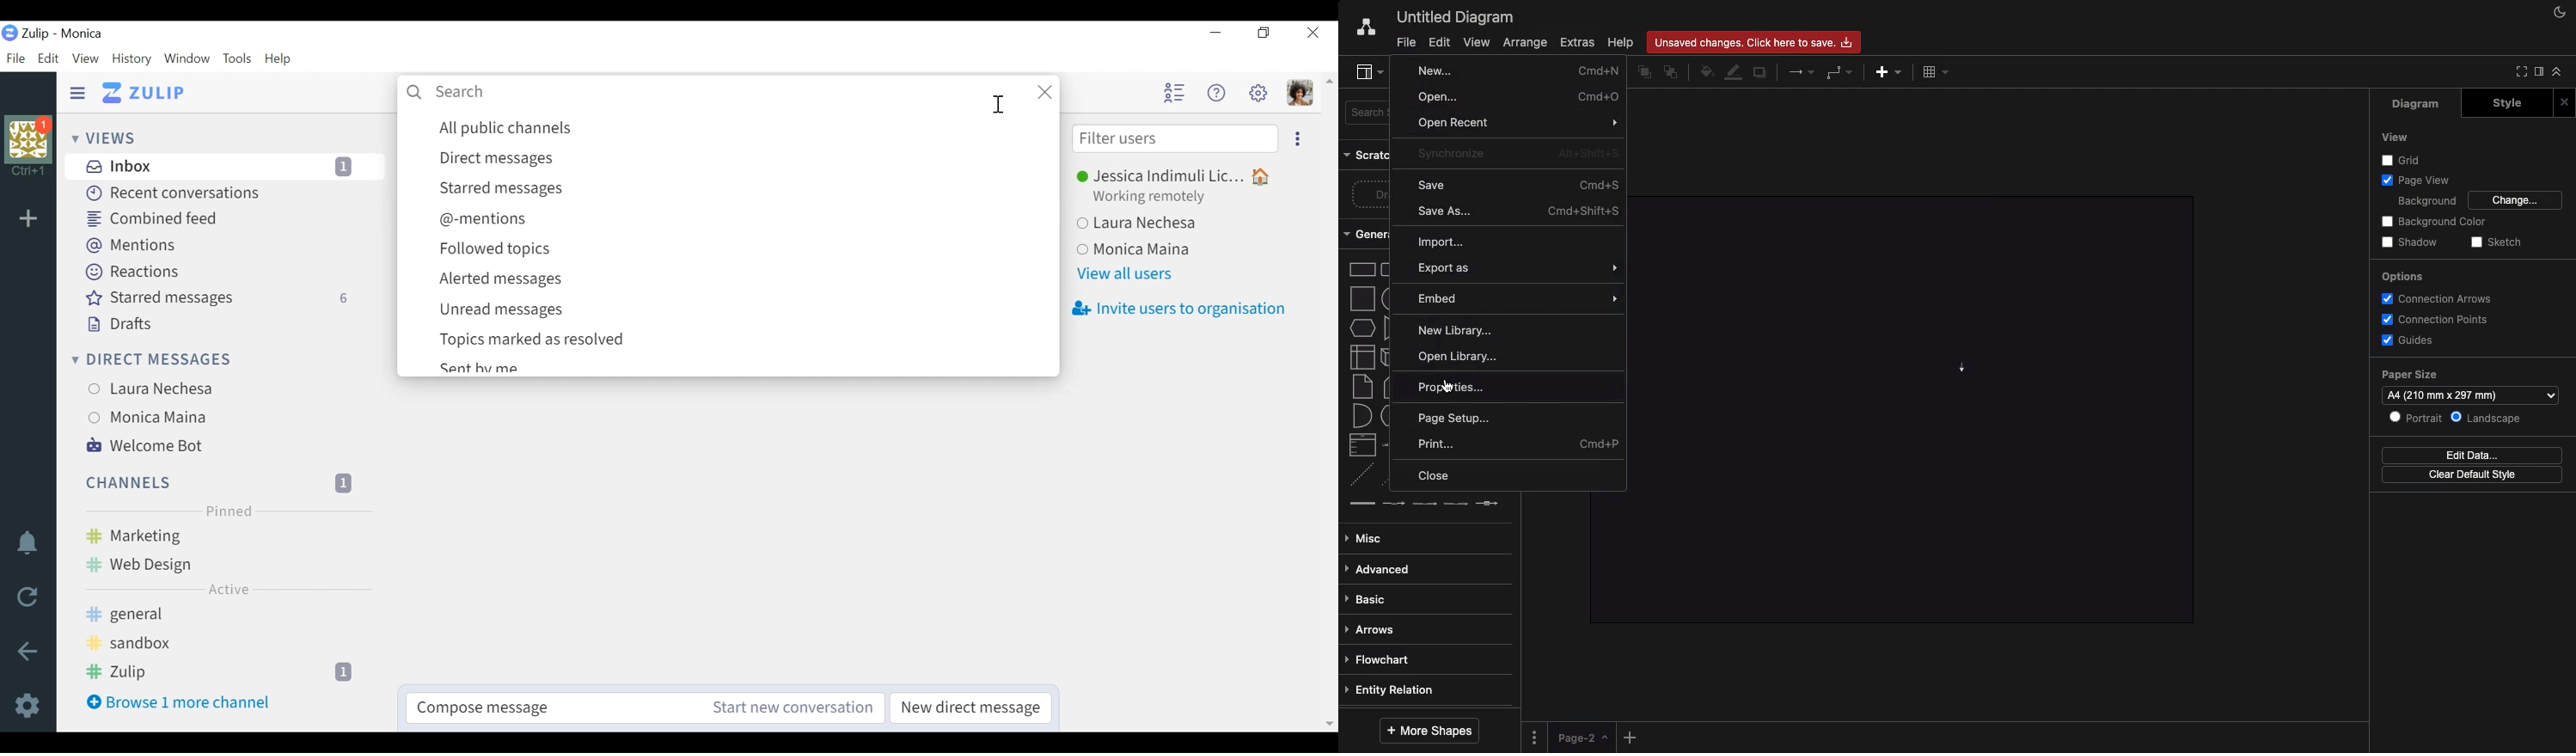 This screenshot has width=2576, height=756. Describe the element at coordinates (1520, 299) in the screenshot. I see `Embed` at that location.